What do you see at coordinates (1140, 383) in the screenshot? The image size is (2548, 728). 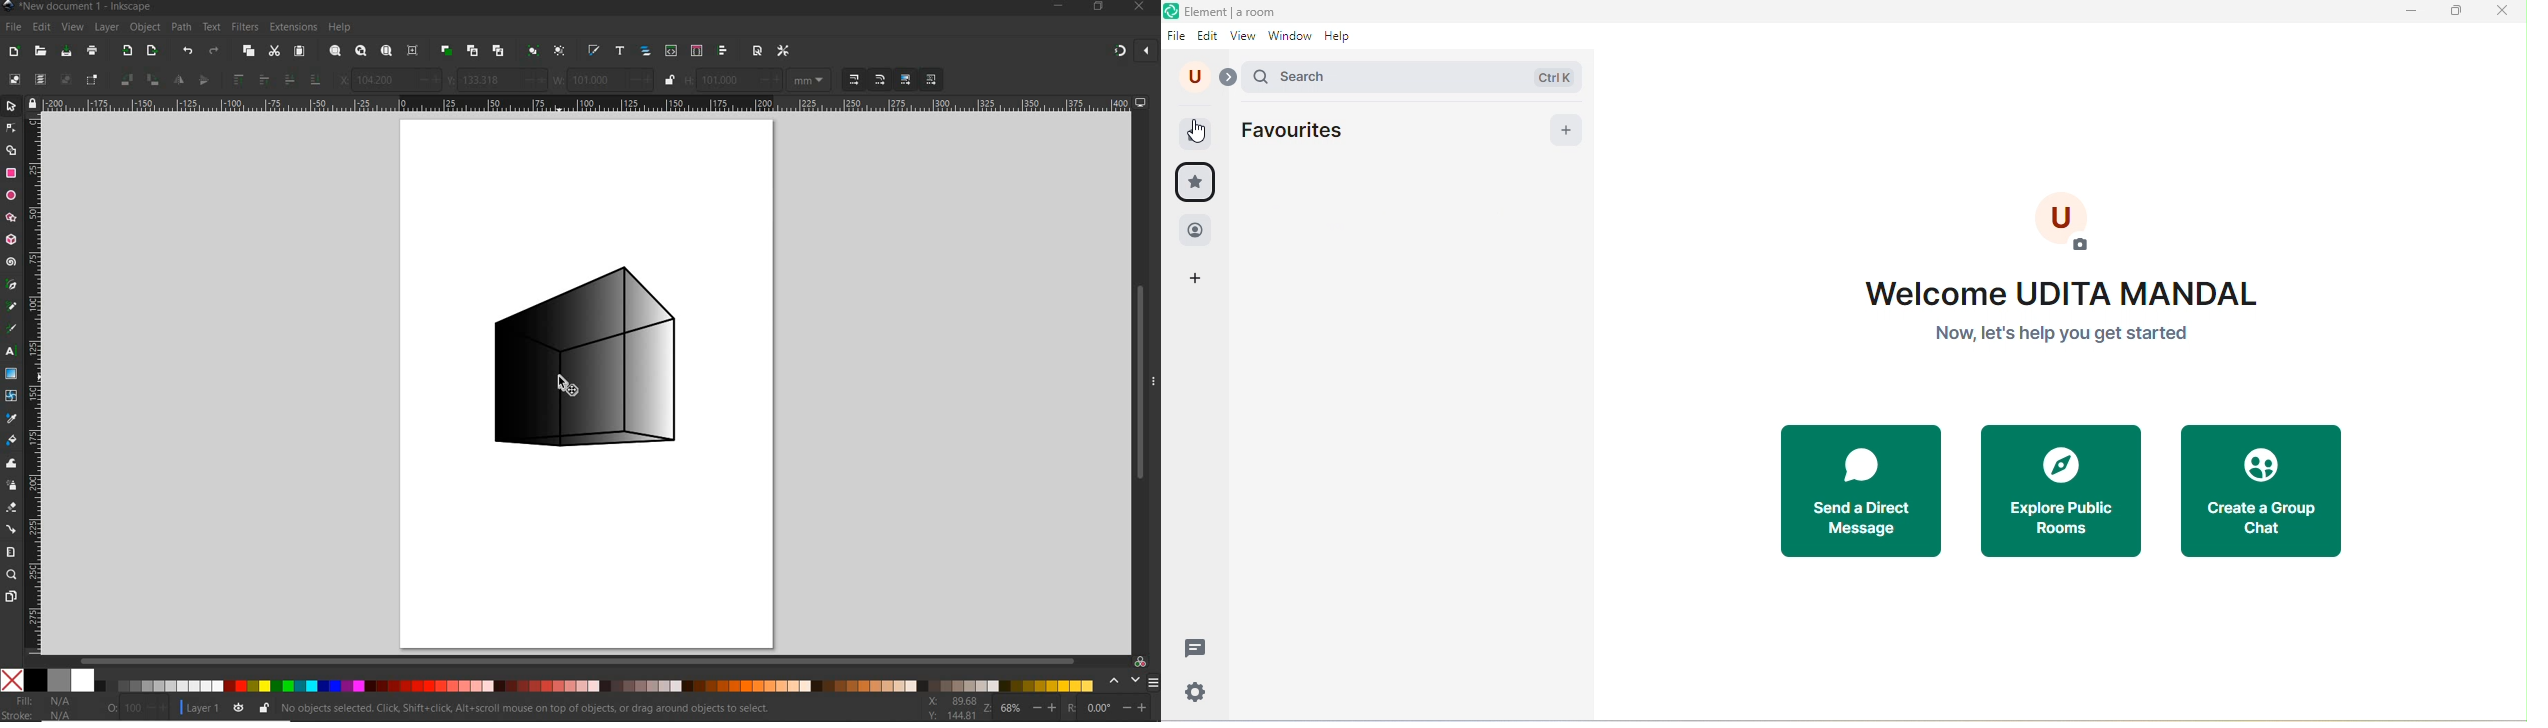 I see `SCROLLBAR` at bounding box center [1140, 383].